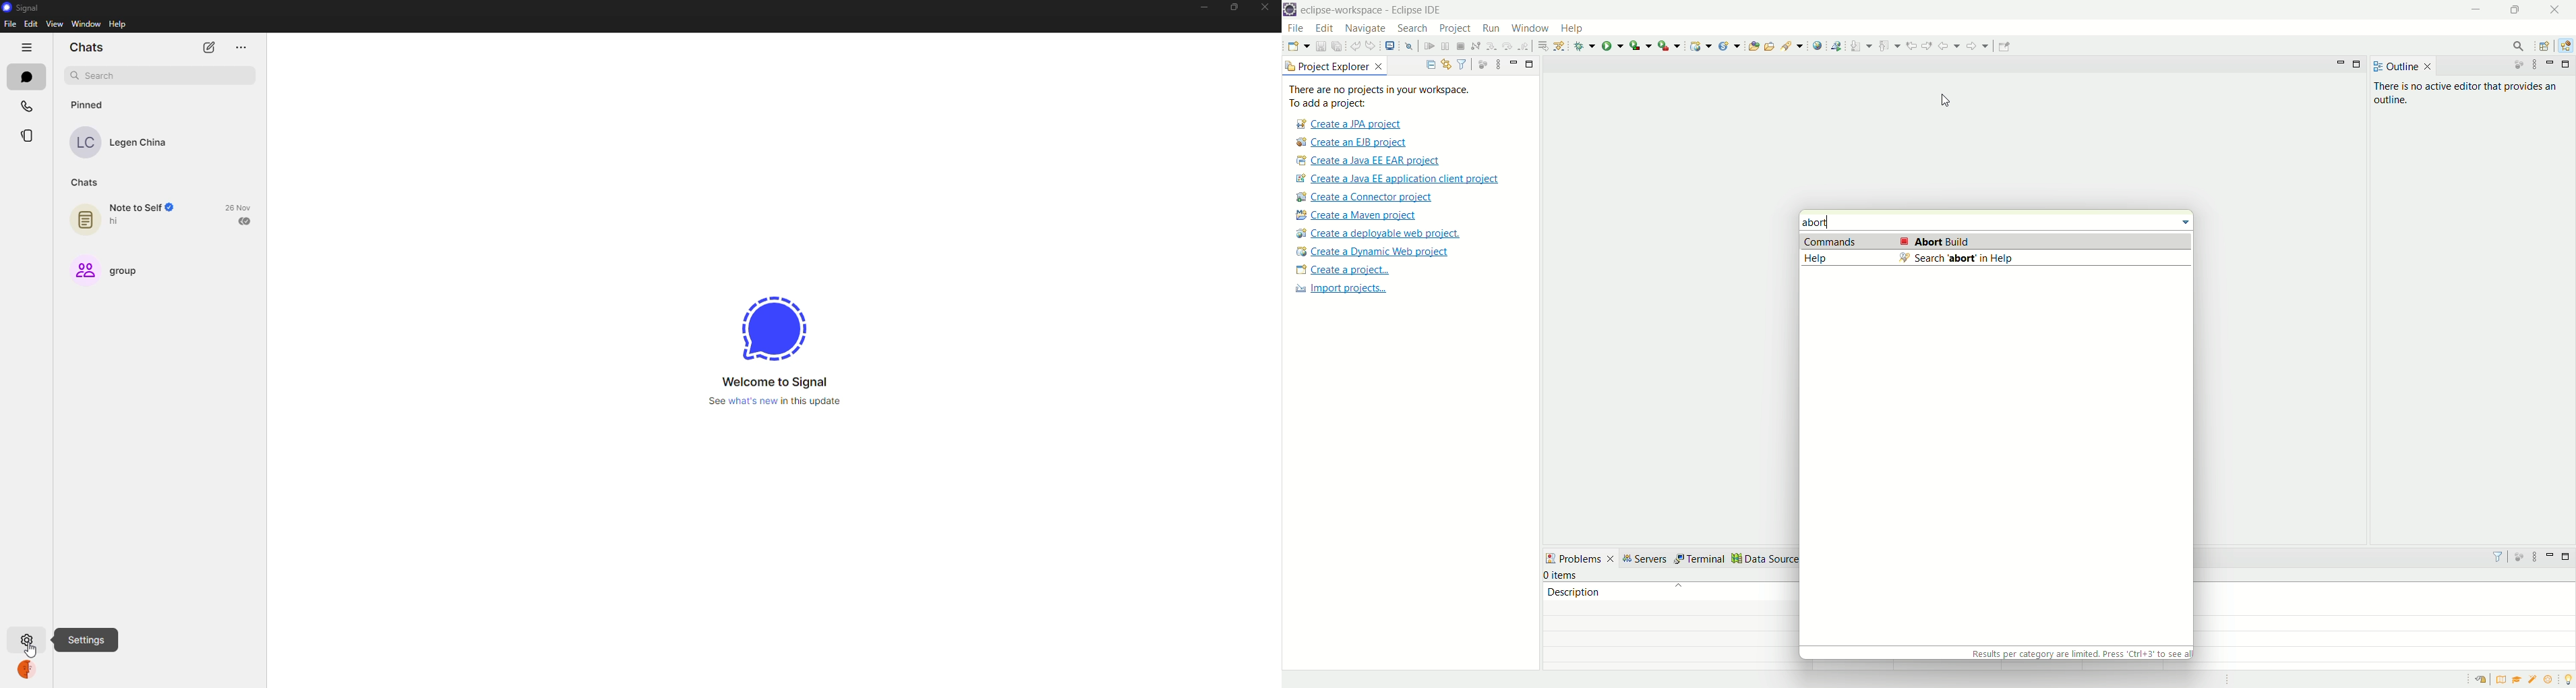  I want to click on contact, so click(120, 143).